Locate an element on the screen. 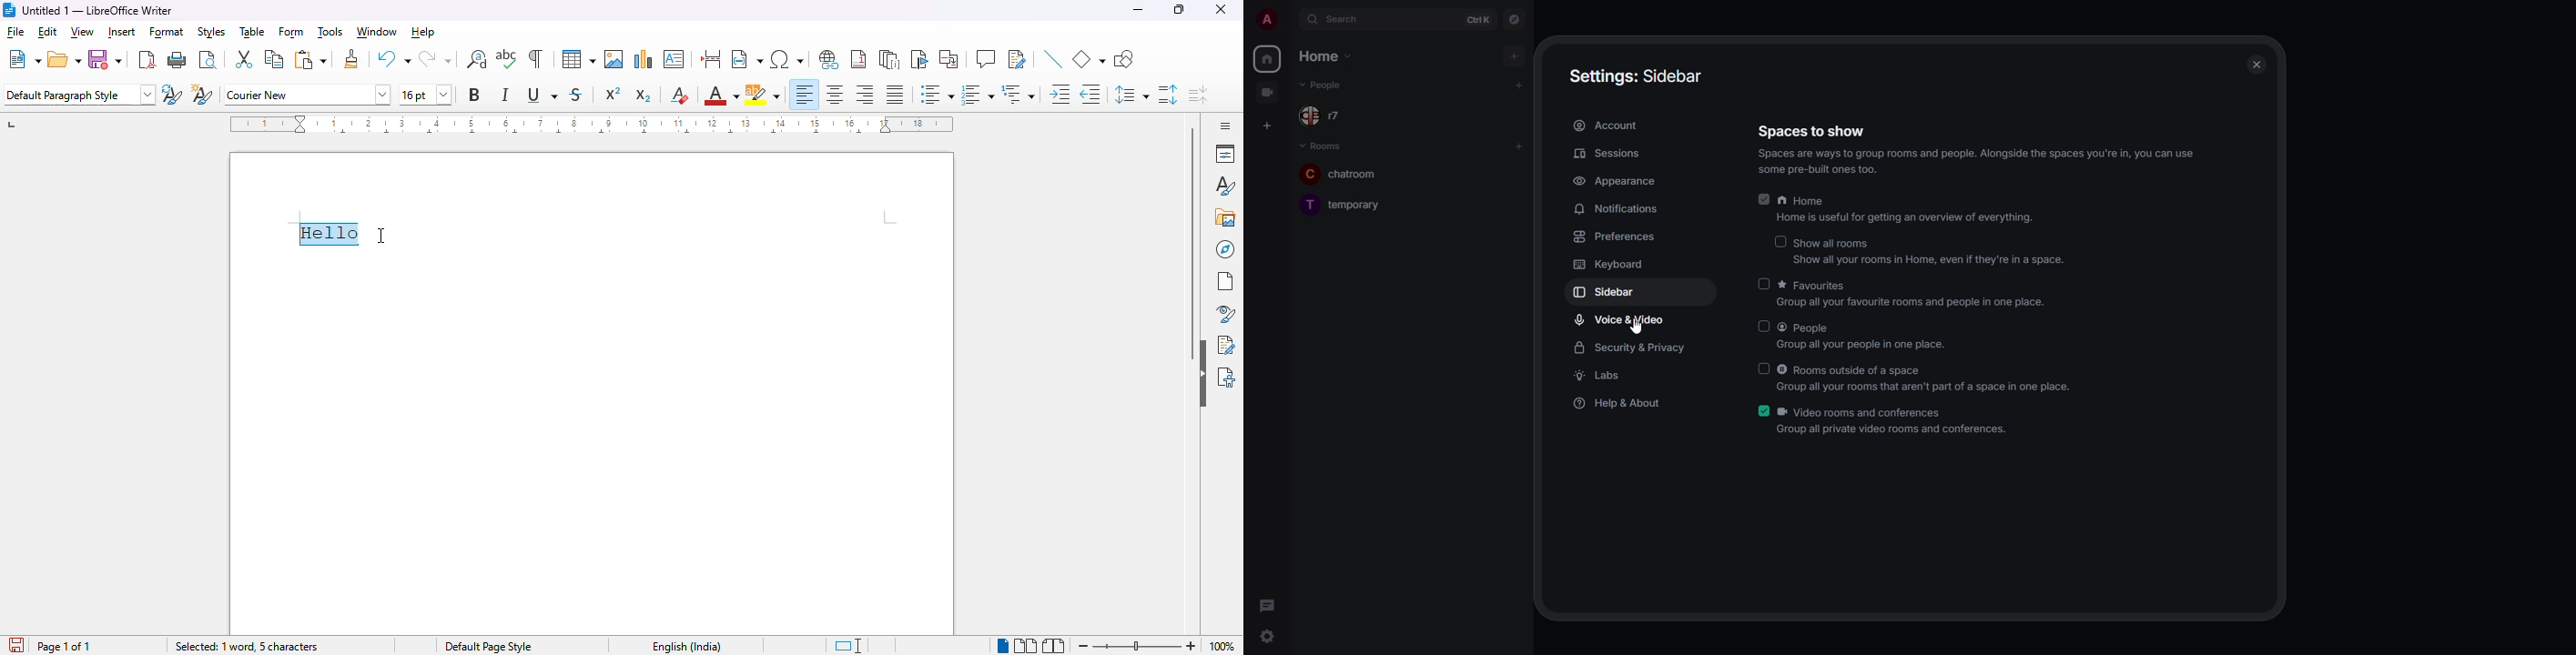 The height and width of the screenshot is (672, 2576). voice & video is located at coordinates (1620, 320).